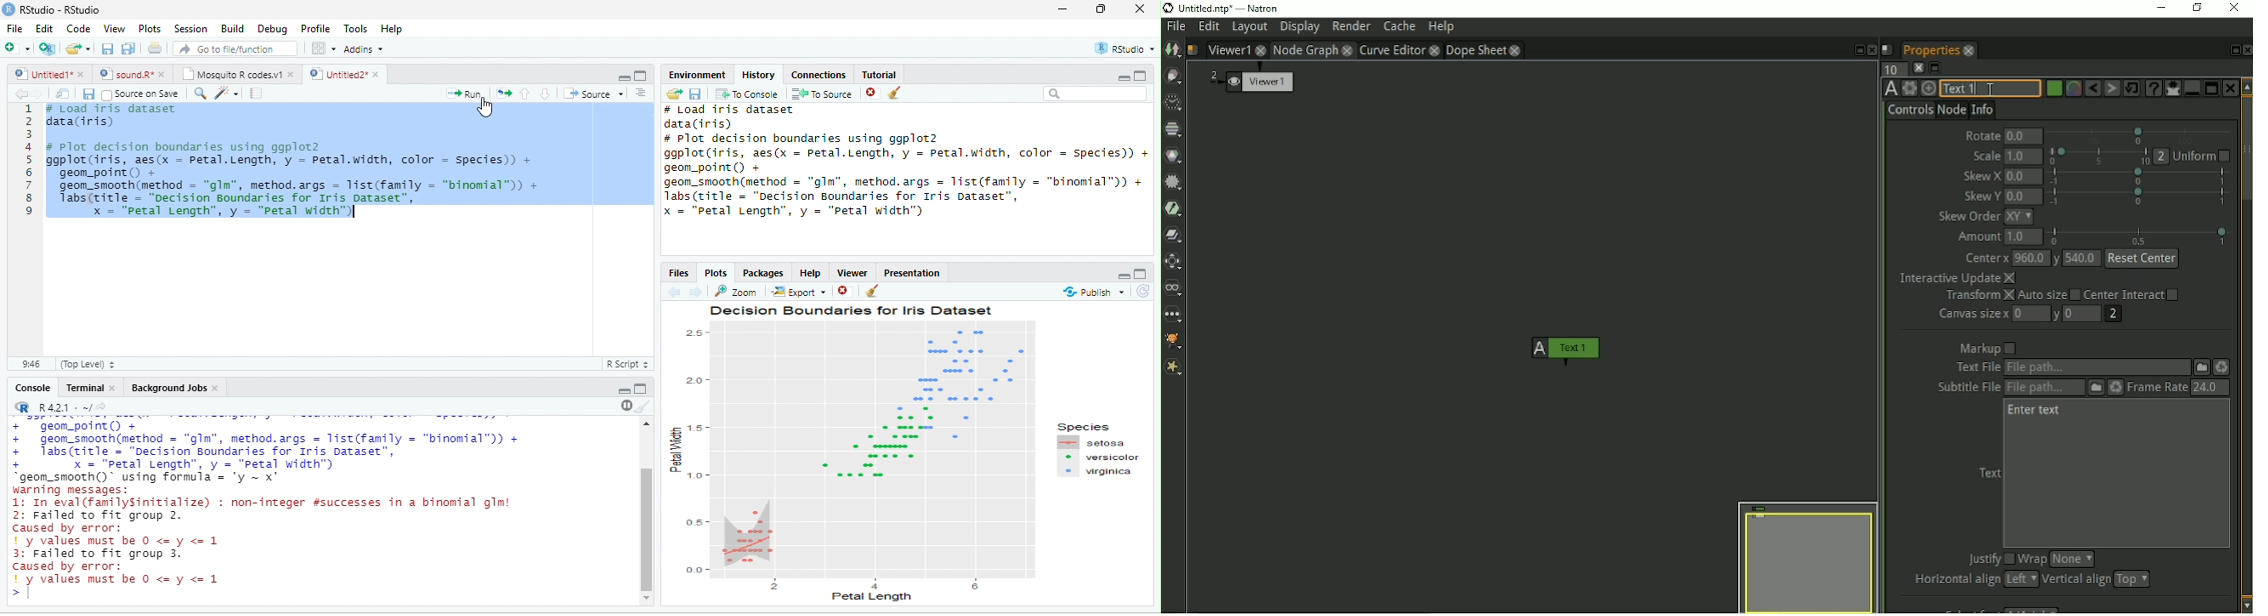  What do you see at coordinates (811, 273) in the screenshot?
I see `Help` at bounding box center [811, 273].